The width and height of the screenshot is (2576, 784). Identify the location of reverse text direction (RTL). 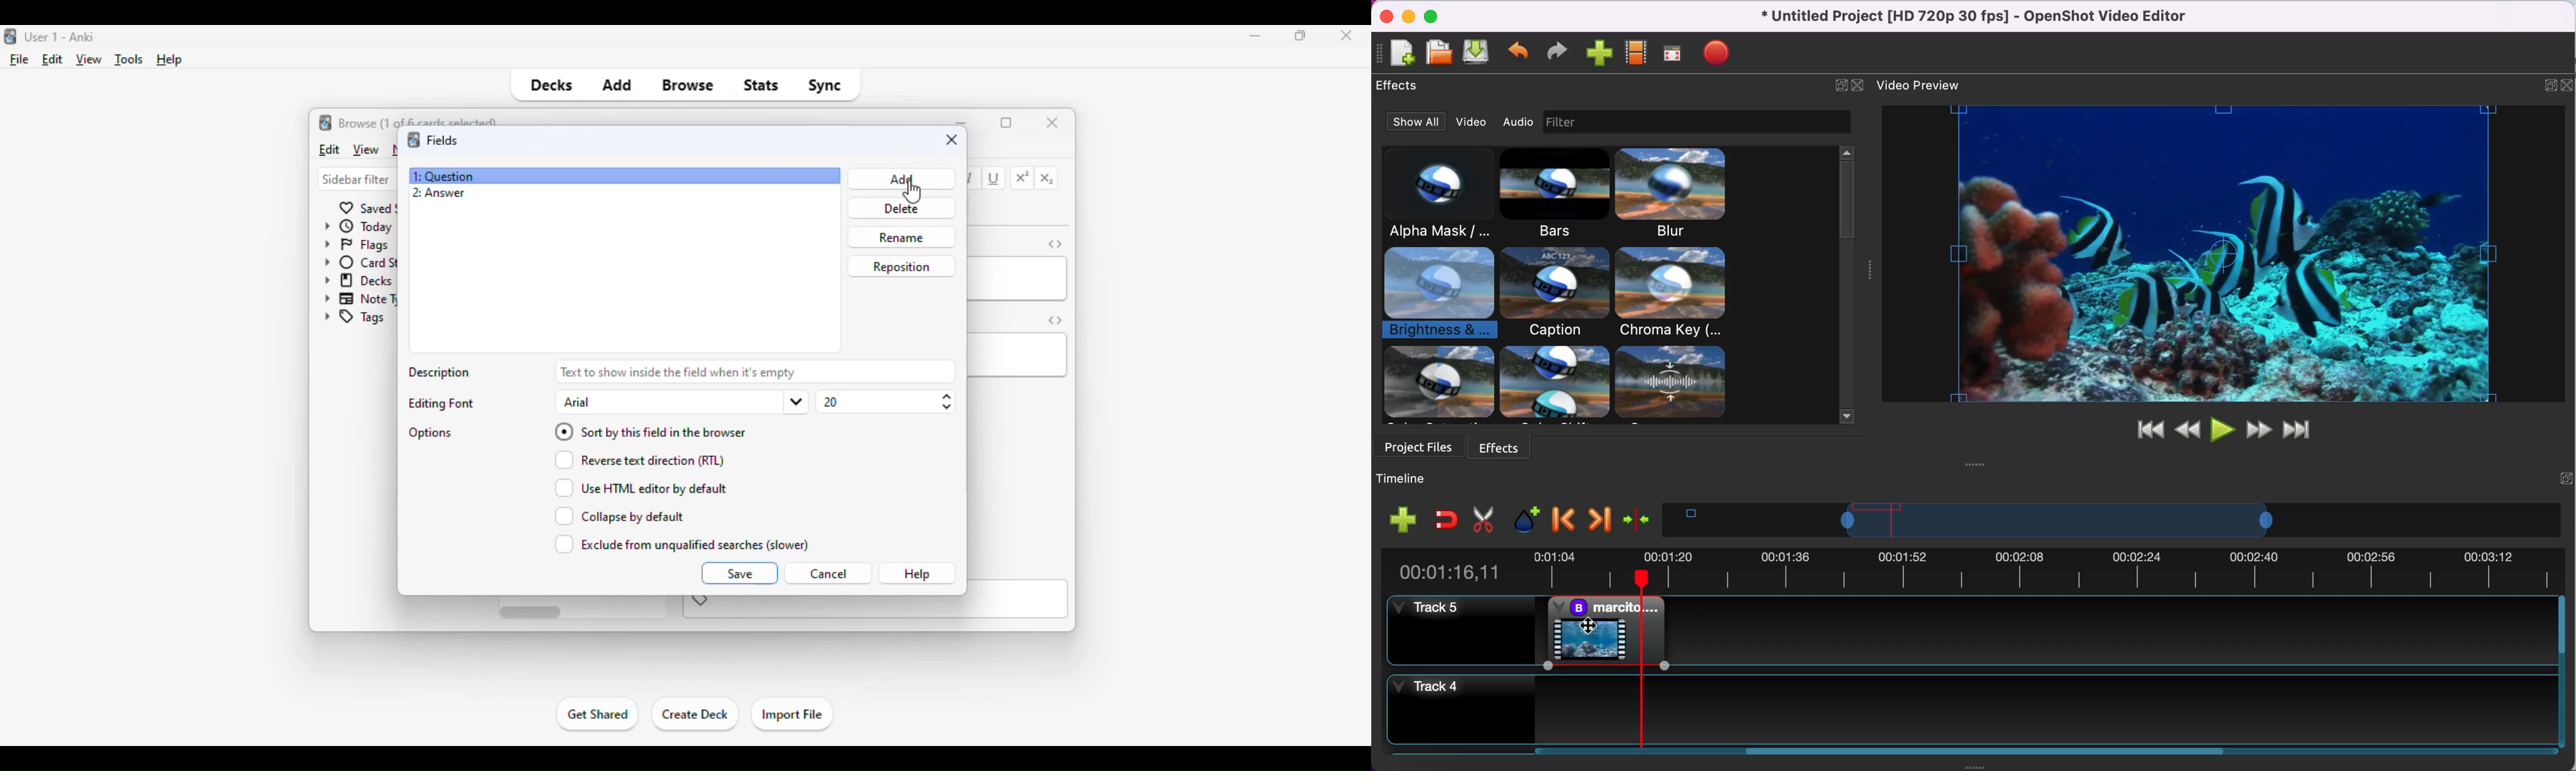
(639, 459).